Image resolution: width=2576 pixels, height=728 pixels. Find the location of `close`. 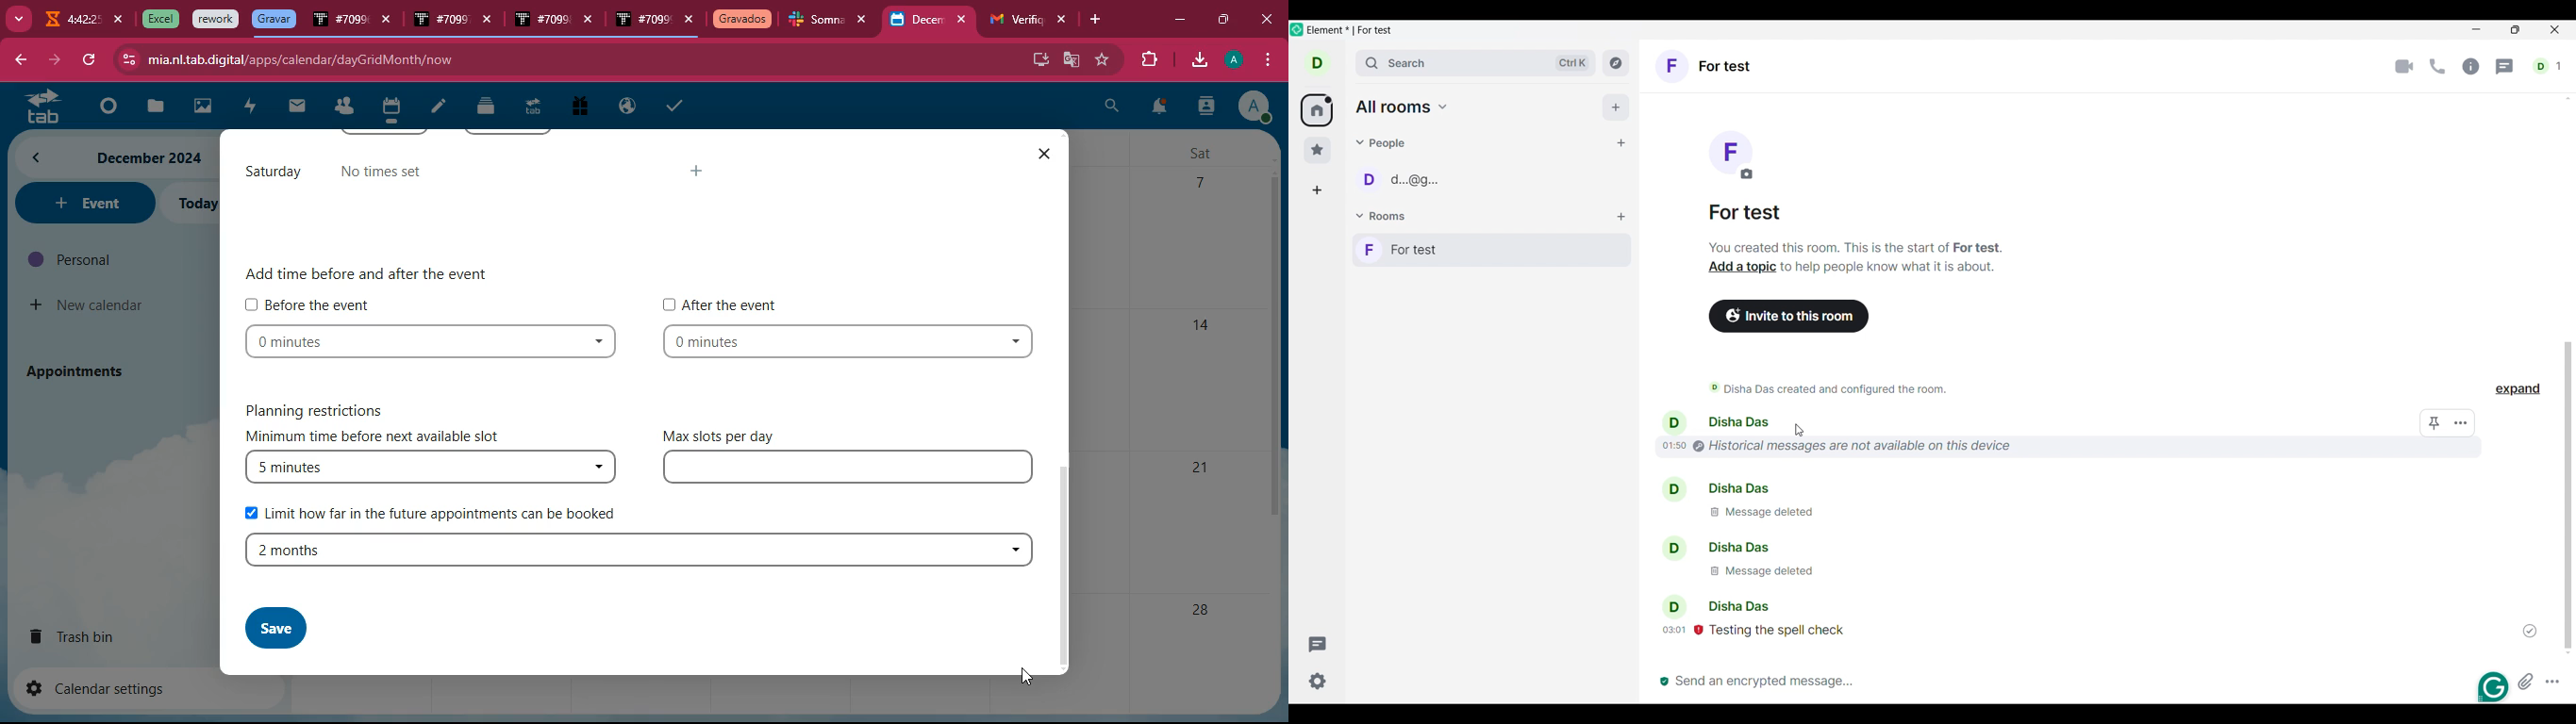

close is located at coordinates (120, 20).